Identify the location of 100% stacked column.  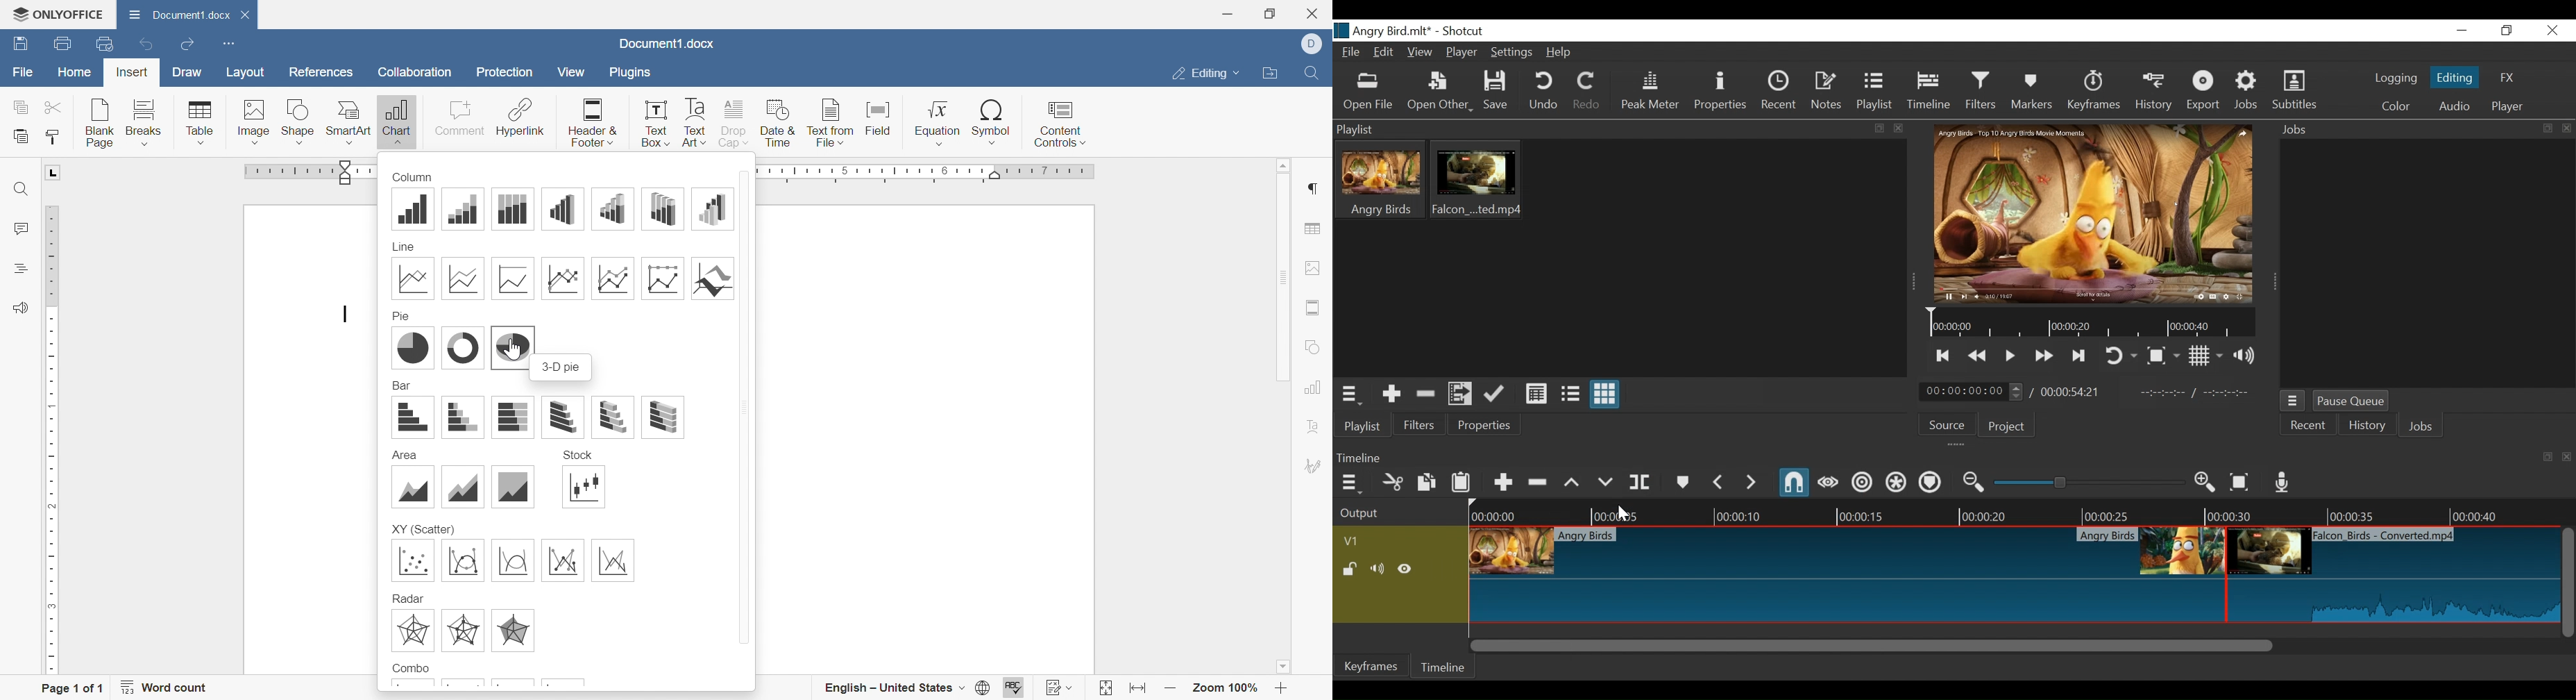
(512, 209).